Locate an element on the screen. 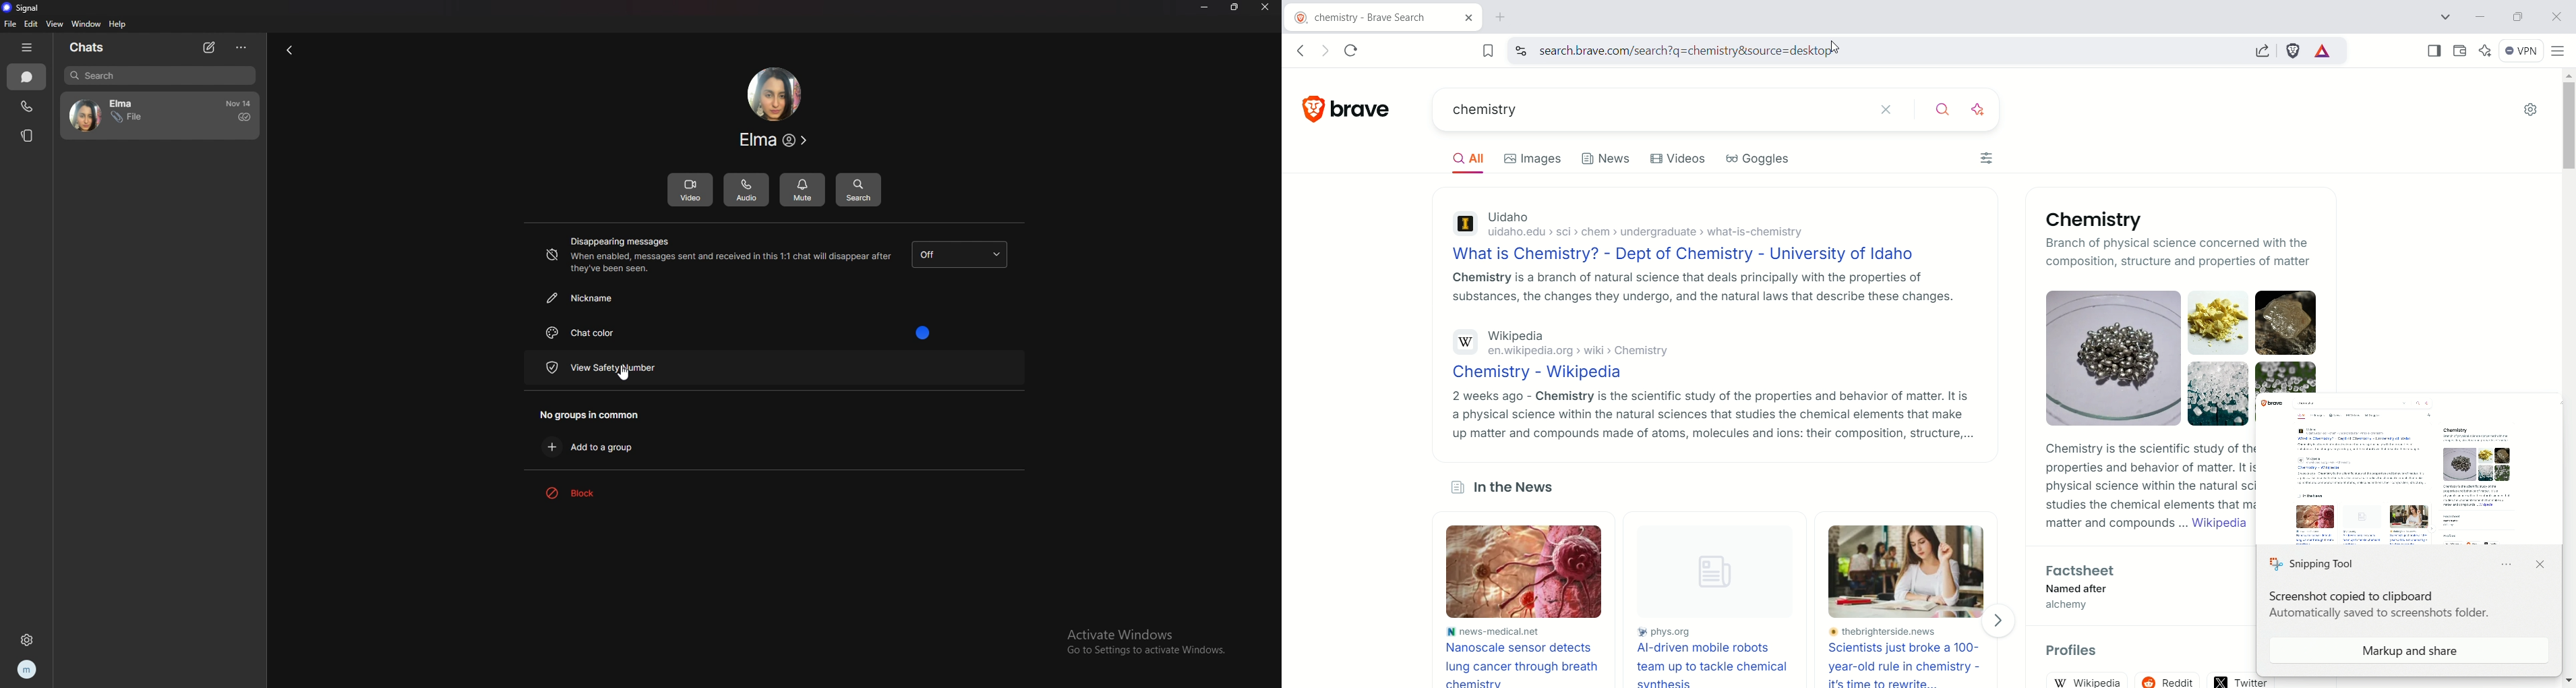 The height and width of the screenshot is (700, 2576). file is located at coordinates (9, 24).